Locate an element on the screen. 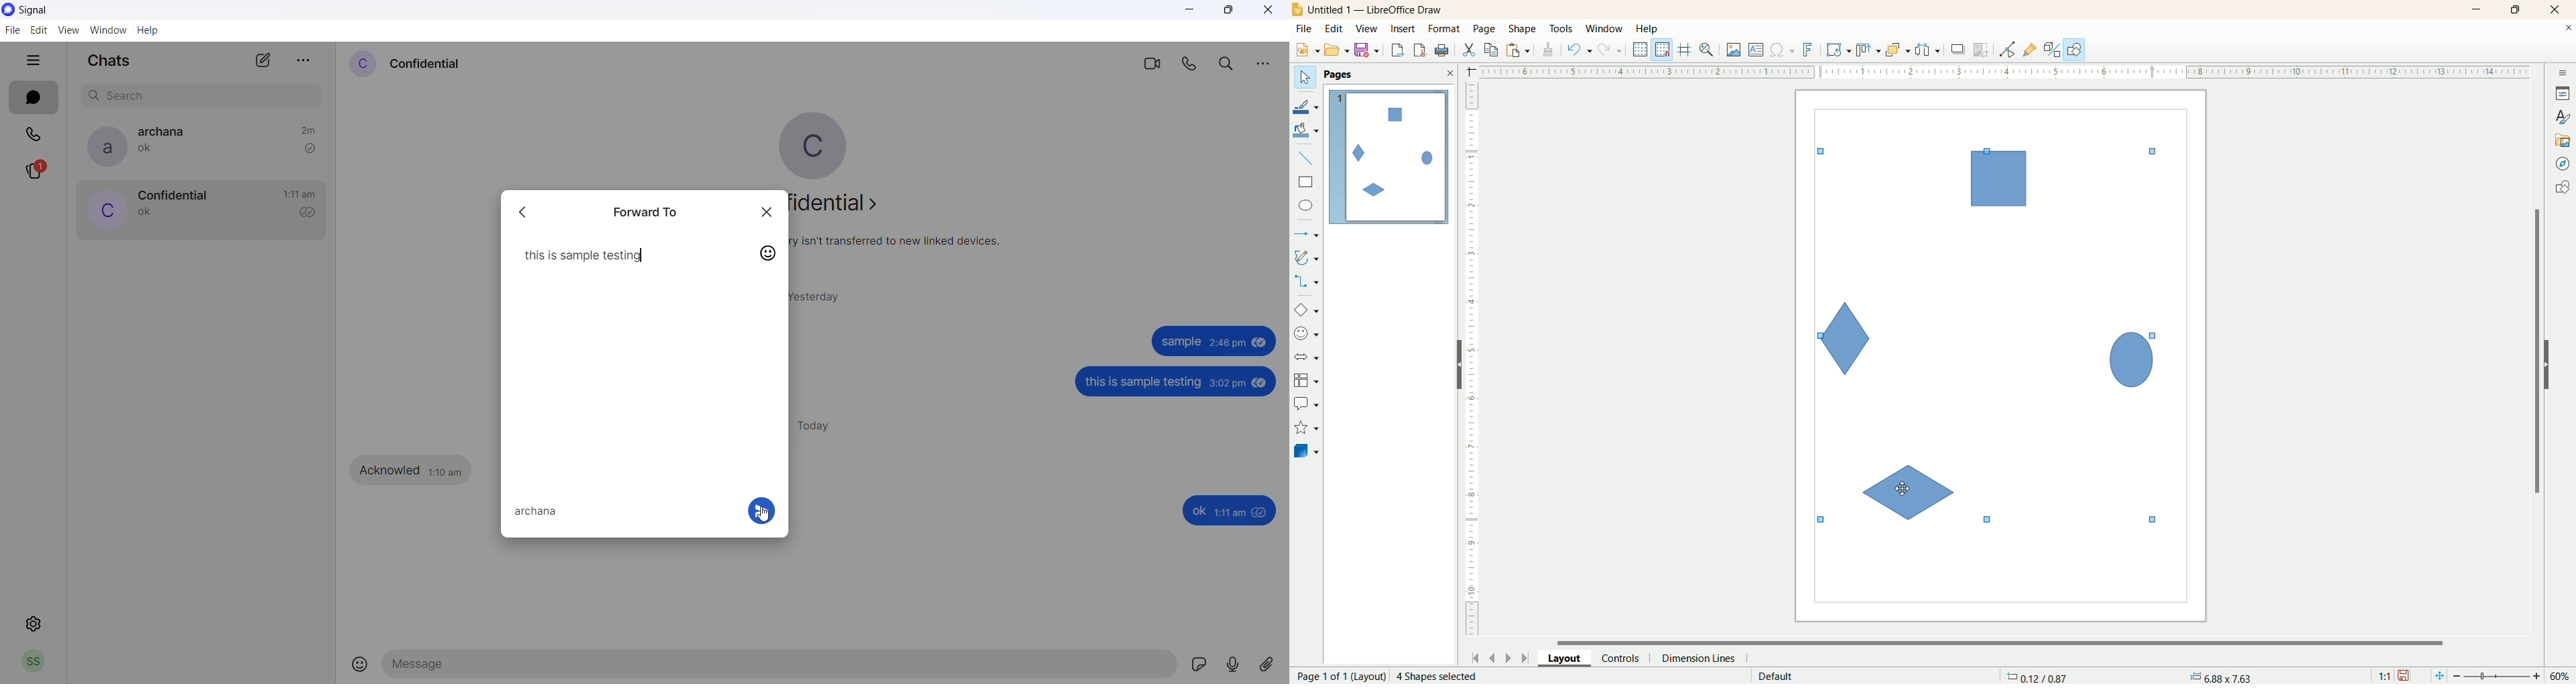 The height and width of the screenshot is (700, 2576). seen is located at coordinates (1260, 345).